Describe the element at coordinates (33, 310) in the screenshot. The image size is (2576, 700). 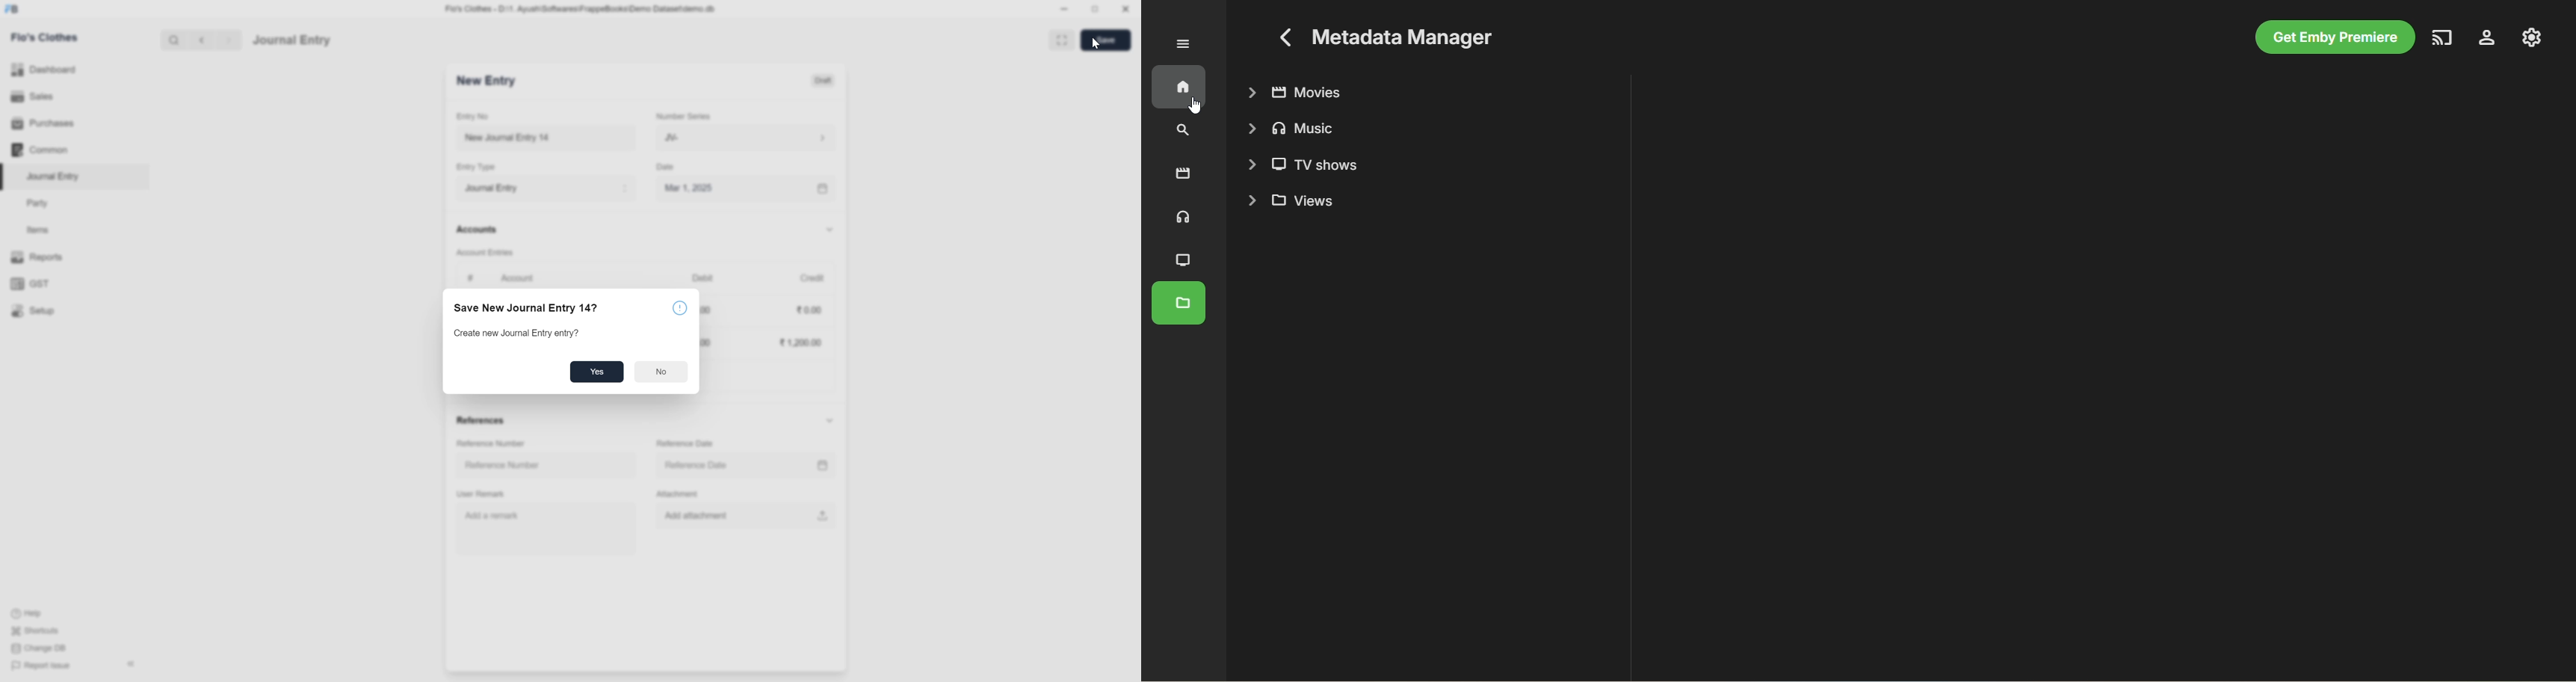
I see `Setup` at that location.